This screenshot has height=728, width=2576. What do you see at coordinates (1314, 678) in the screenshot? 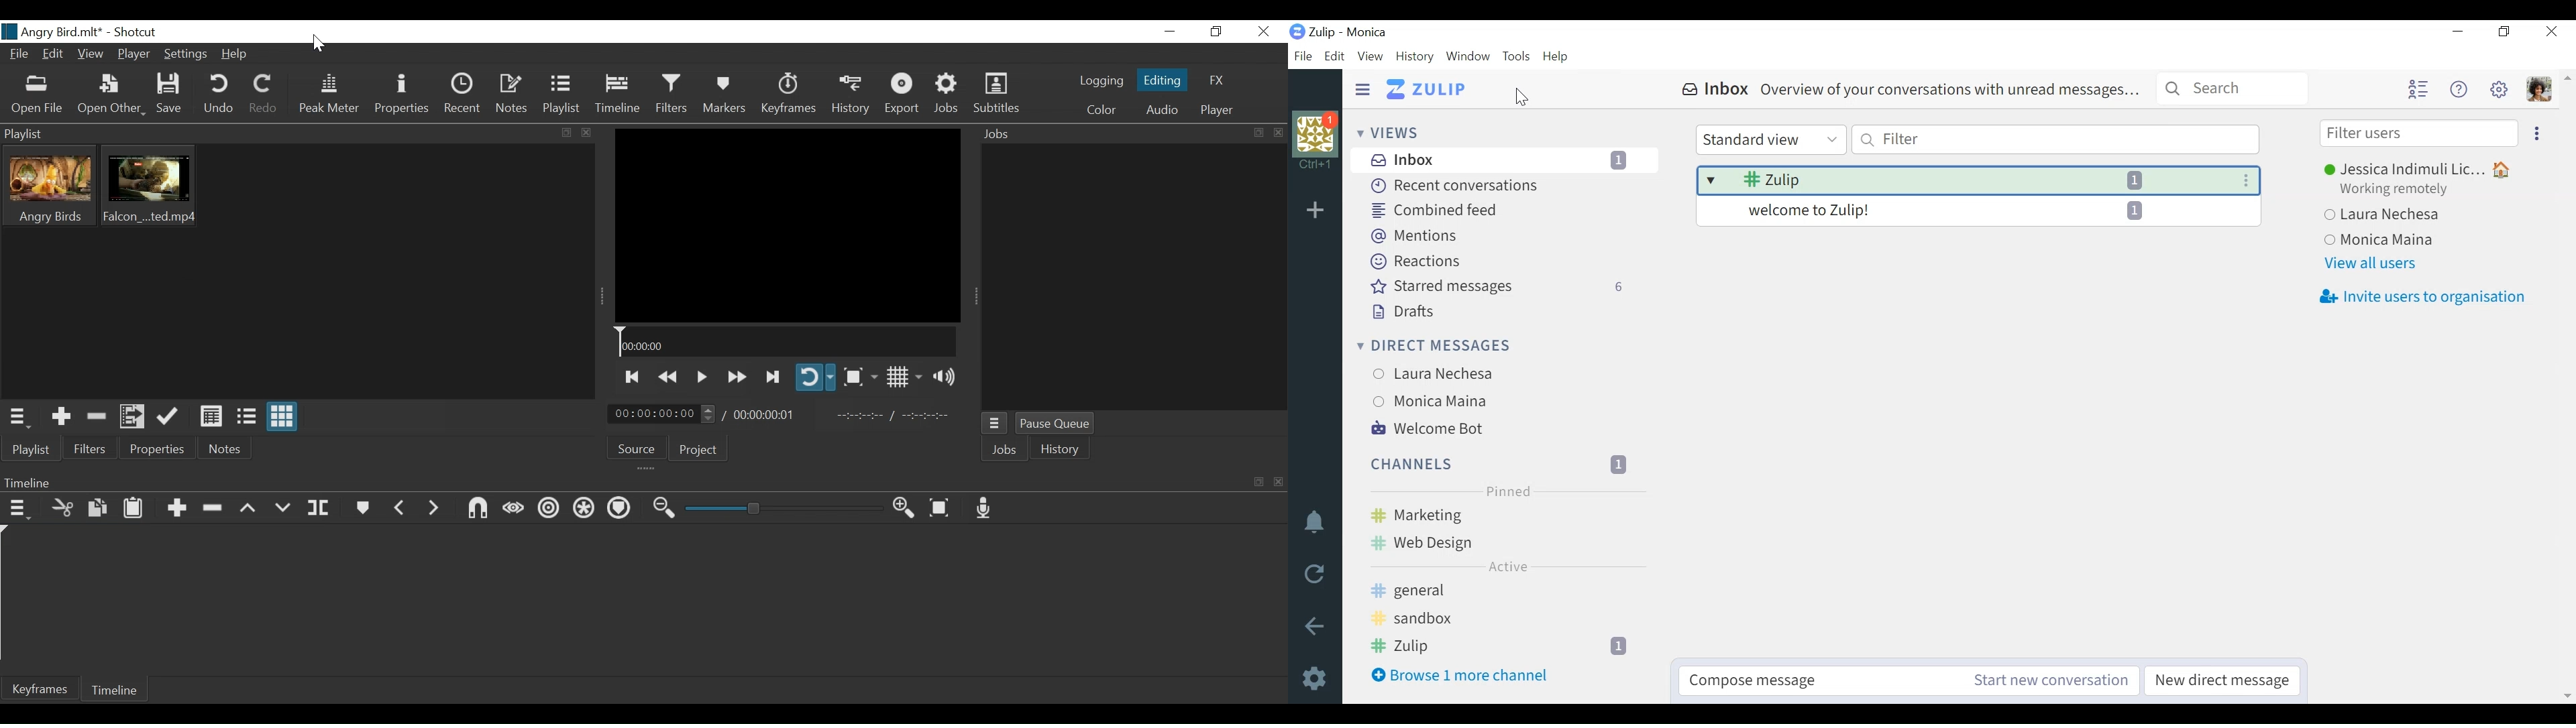
I see `Settings` at bounding box center [1314, 678].